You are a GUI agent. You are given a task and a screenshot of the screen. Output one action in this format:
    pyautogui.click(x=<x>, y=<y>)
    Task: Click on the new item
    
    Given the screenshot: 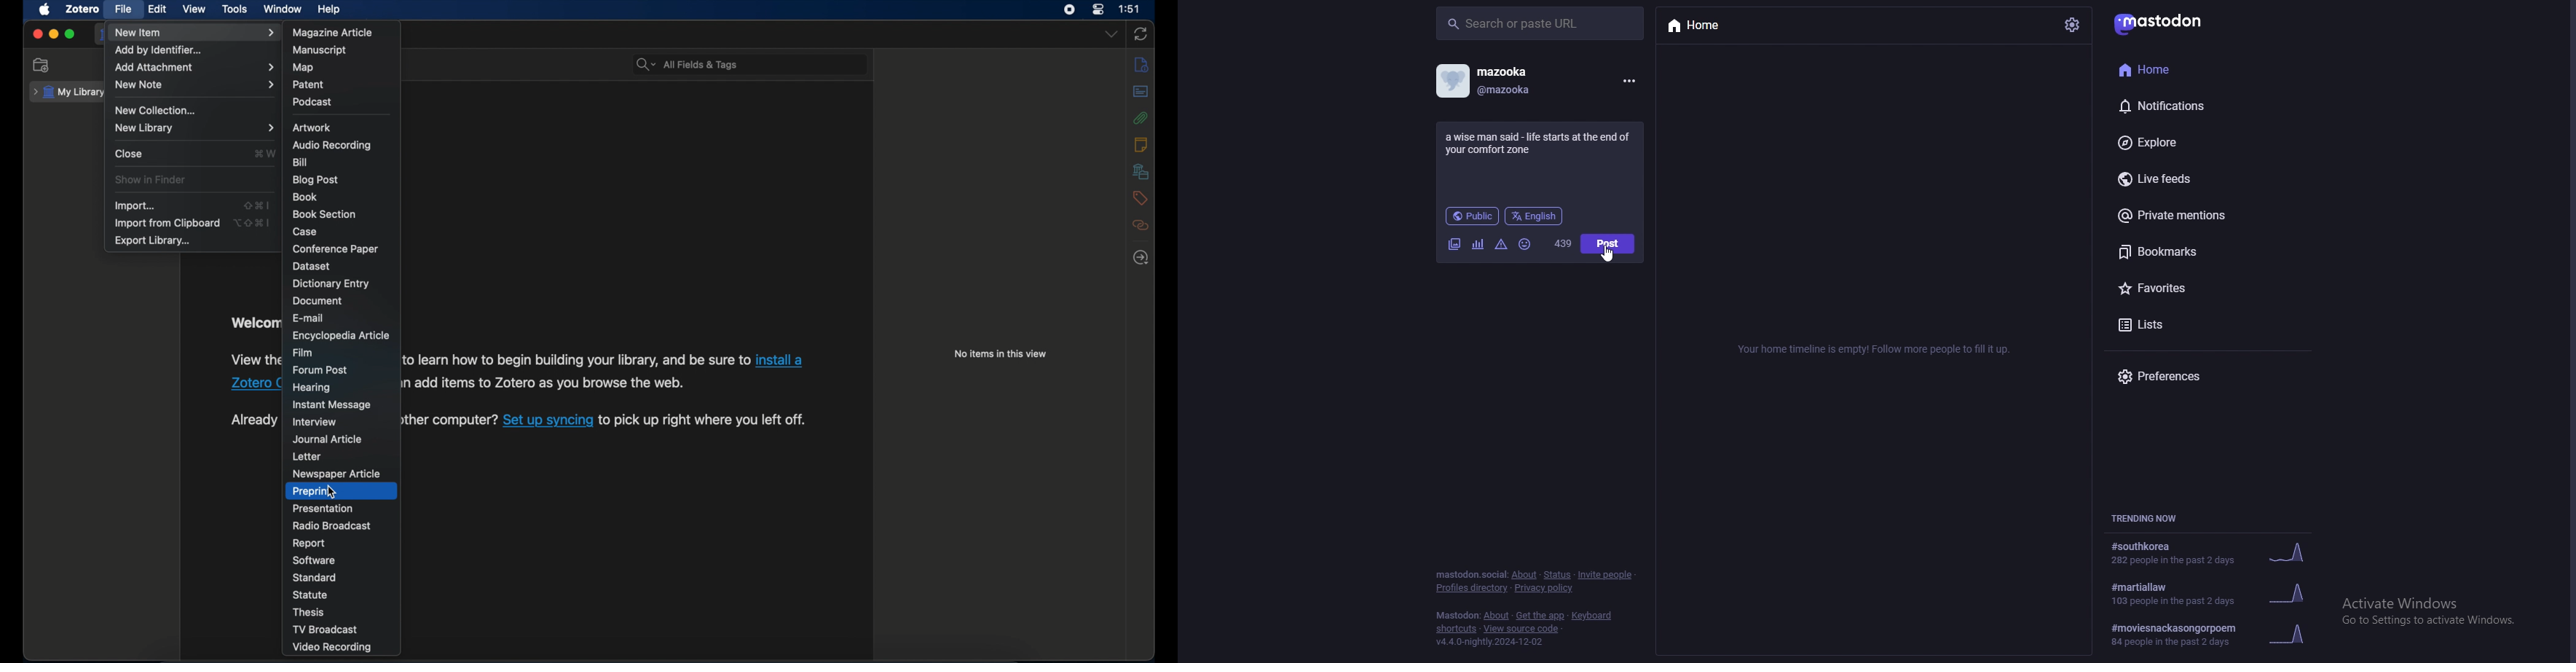 What is the action you would take?
    pyautogui.click(x=195, y=33)
    